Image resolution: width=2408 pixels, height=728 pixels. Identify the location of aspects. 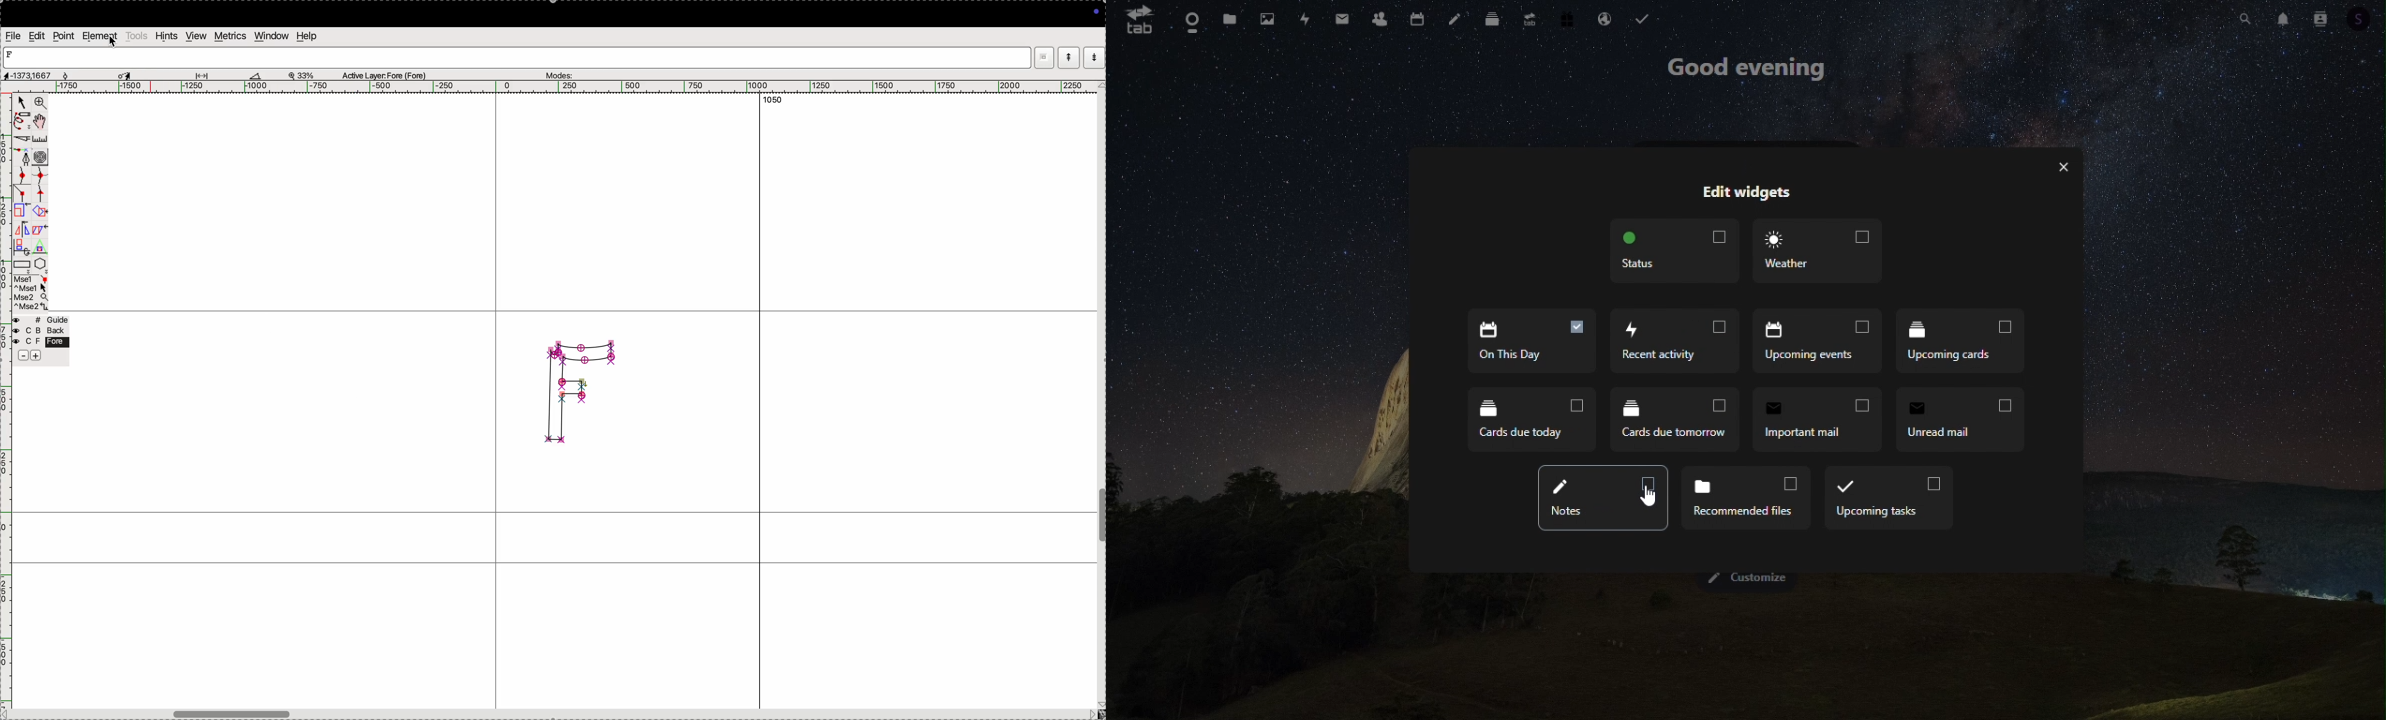
(34, 74).